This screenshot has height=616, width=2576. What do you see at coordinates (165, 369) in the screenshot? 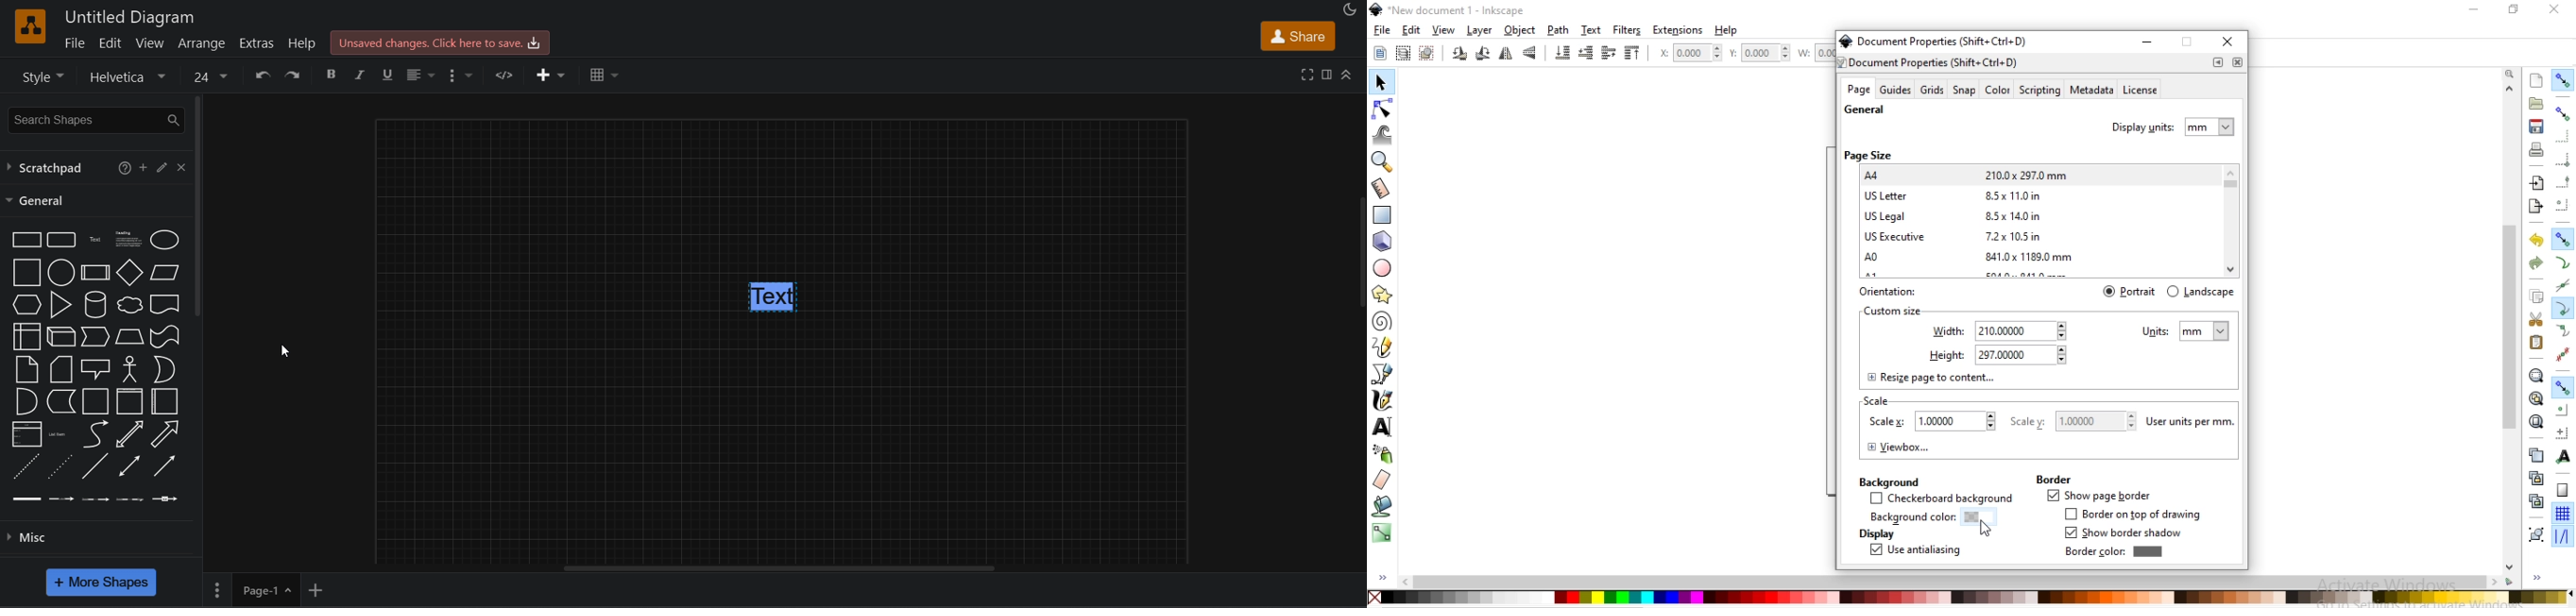
I see `Or` at bounding box center [165, 369].